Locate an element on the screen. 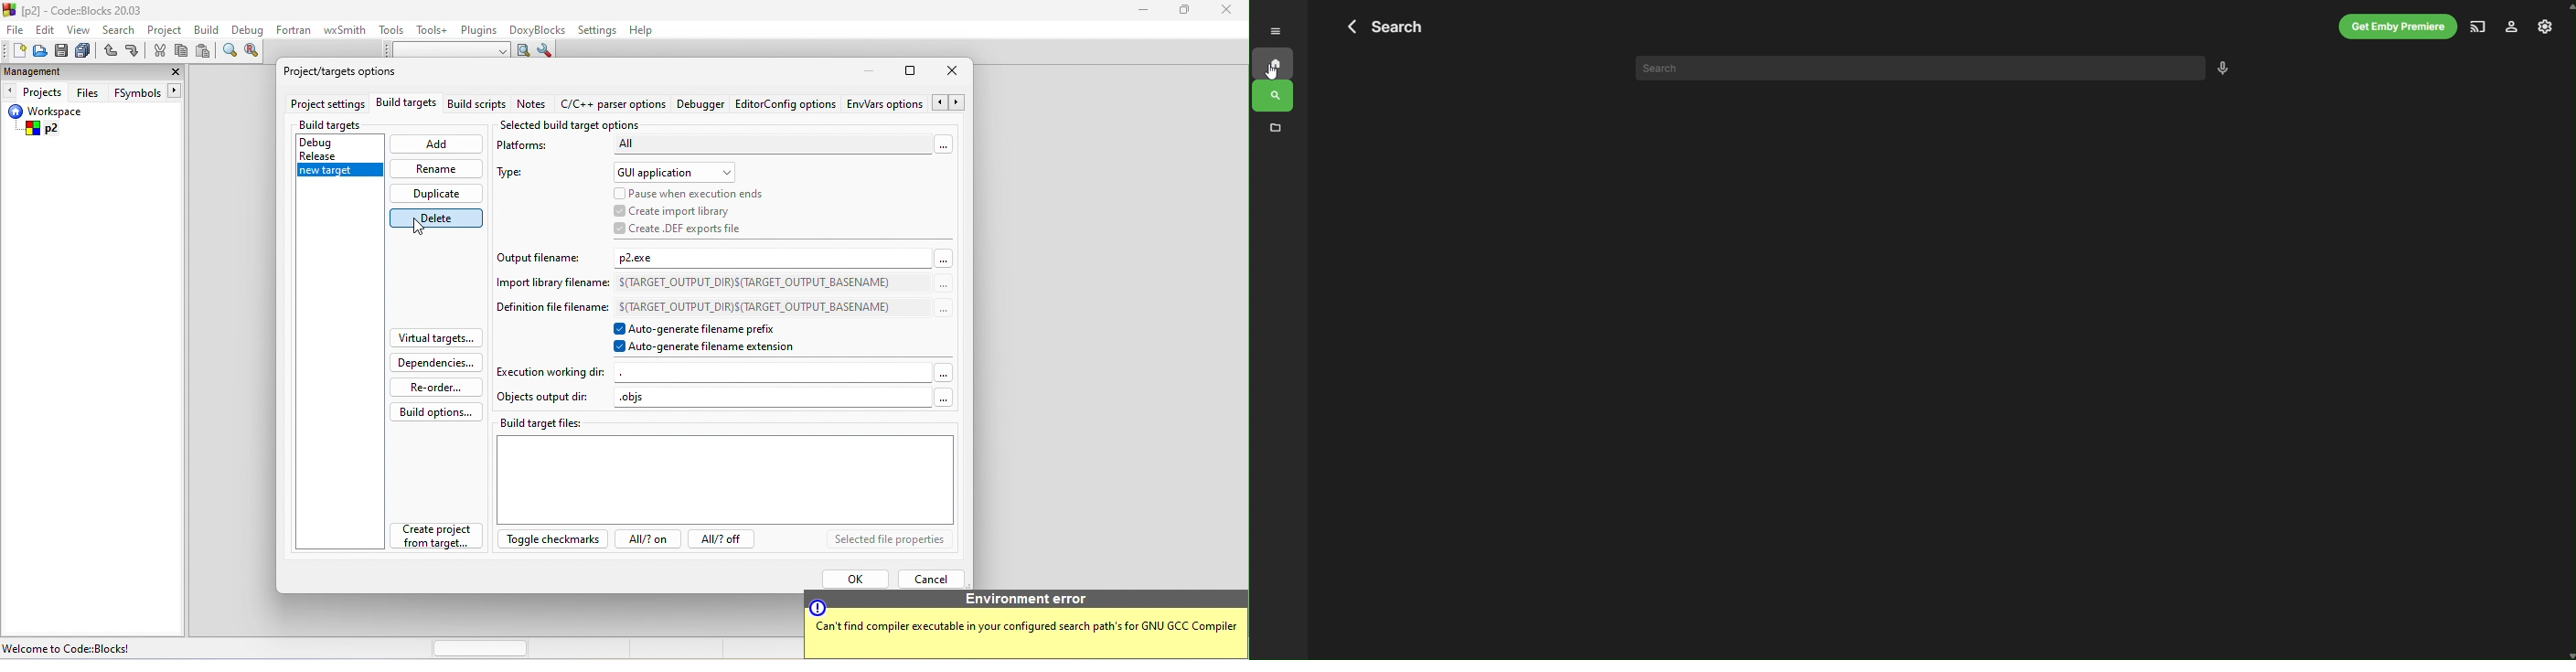 The height and width of the screenshot is (672, 2576). build scripts is located at coordinates (476, 106).